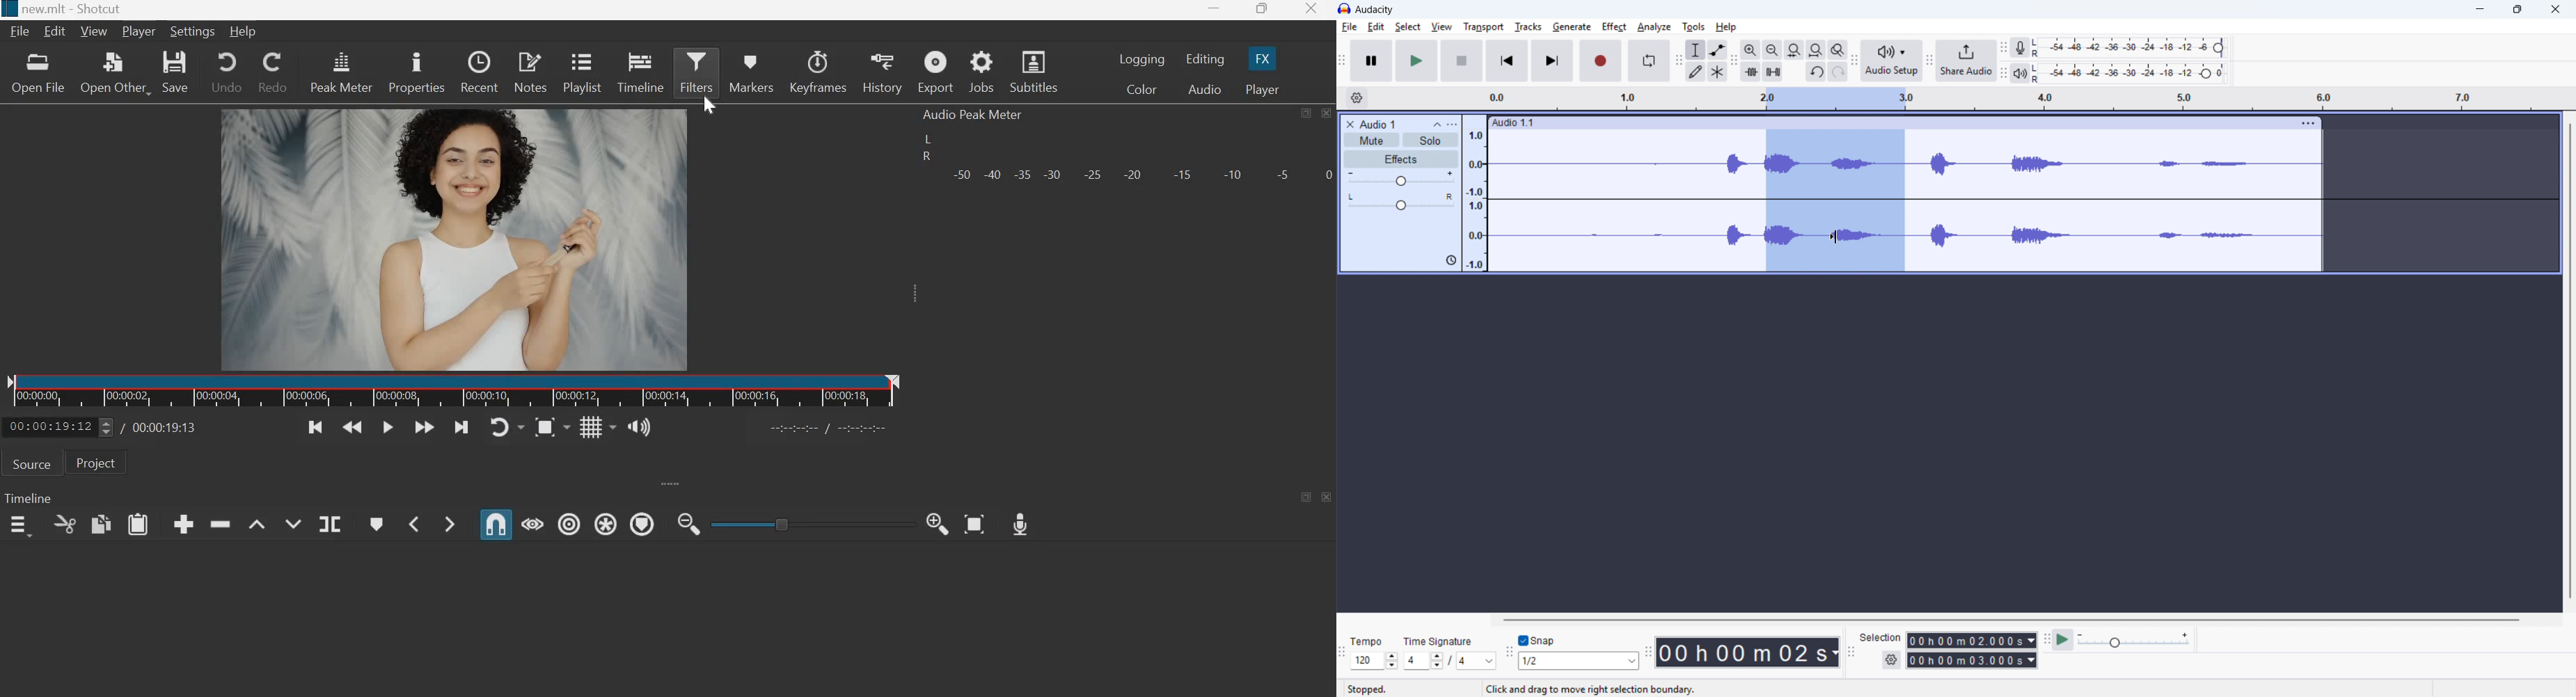 Image resolution: width=2576 pixels, height=700 pixels. I want to click on Timeline, so click(2022, 99).